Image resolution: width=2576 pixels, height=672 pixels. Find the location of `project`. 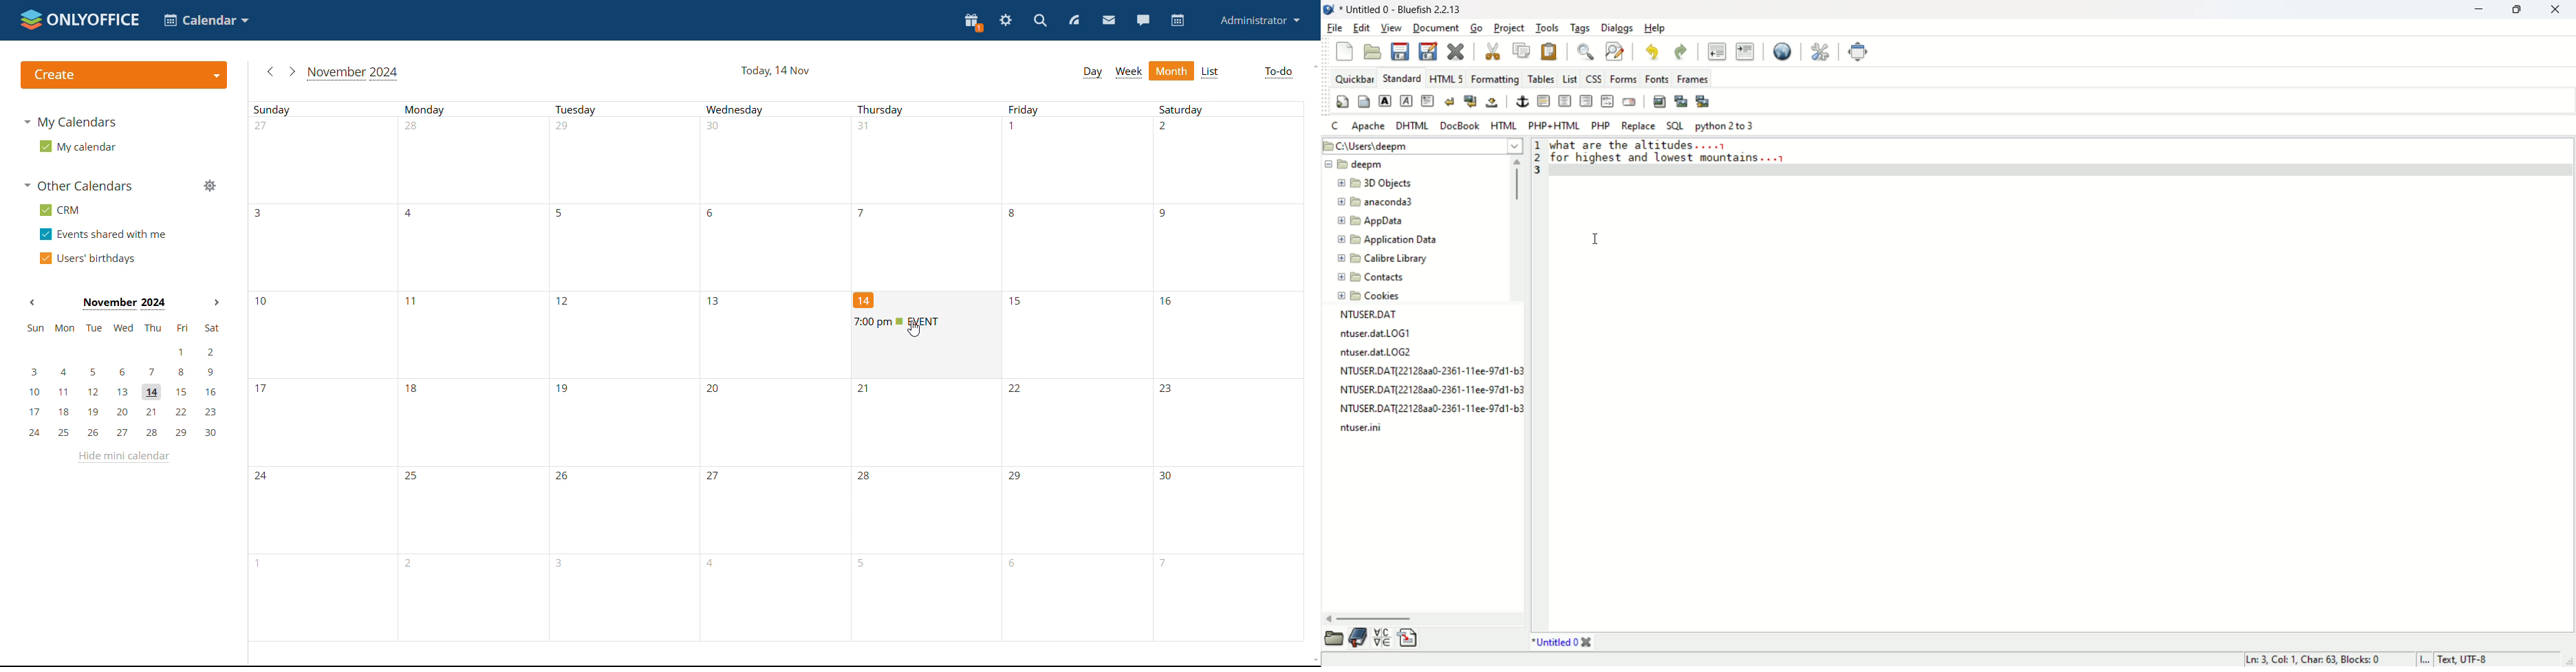

project is located at coordinates (1509, 29).